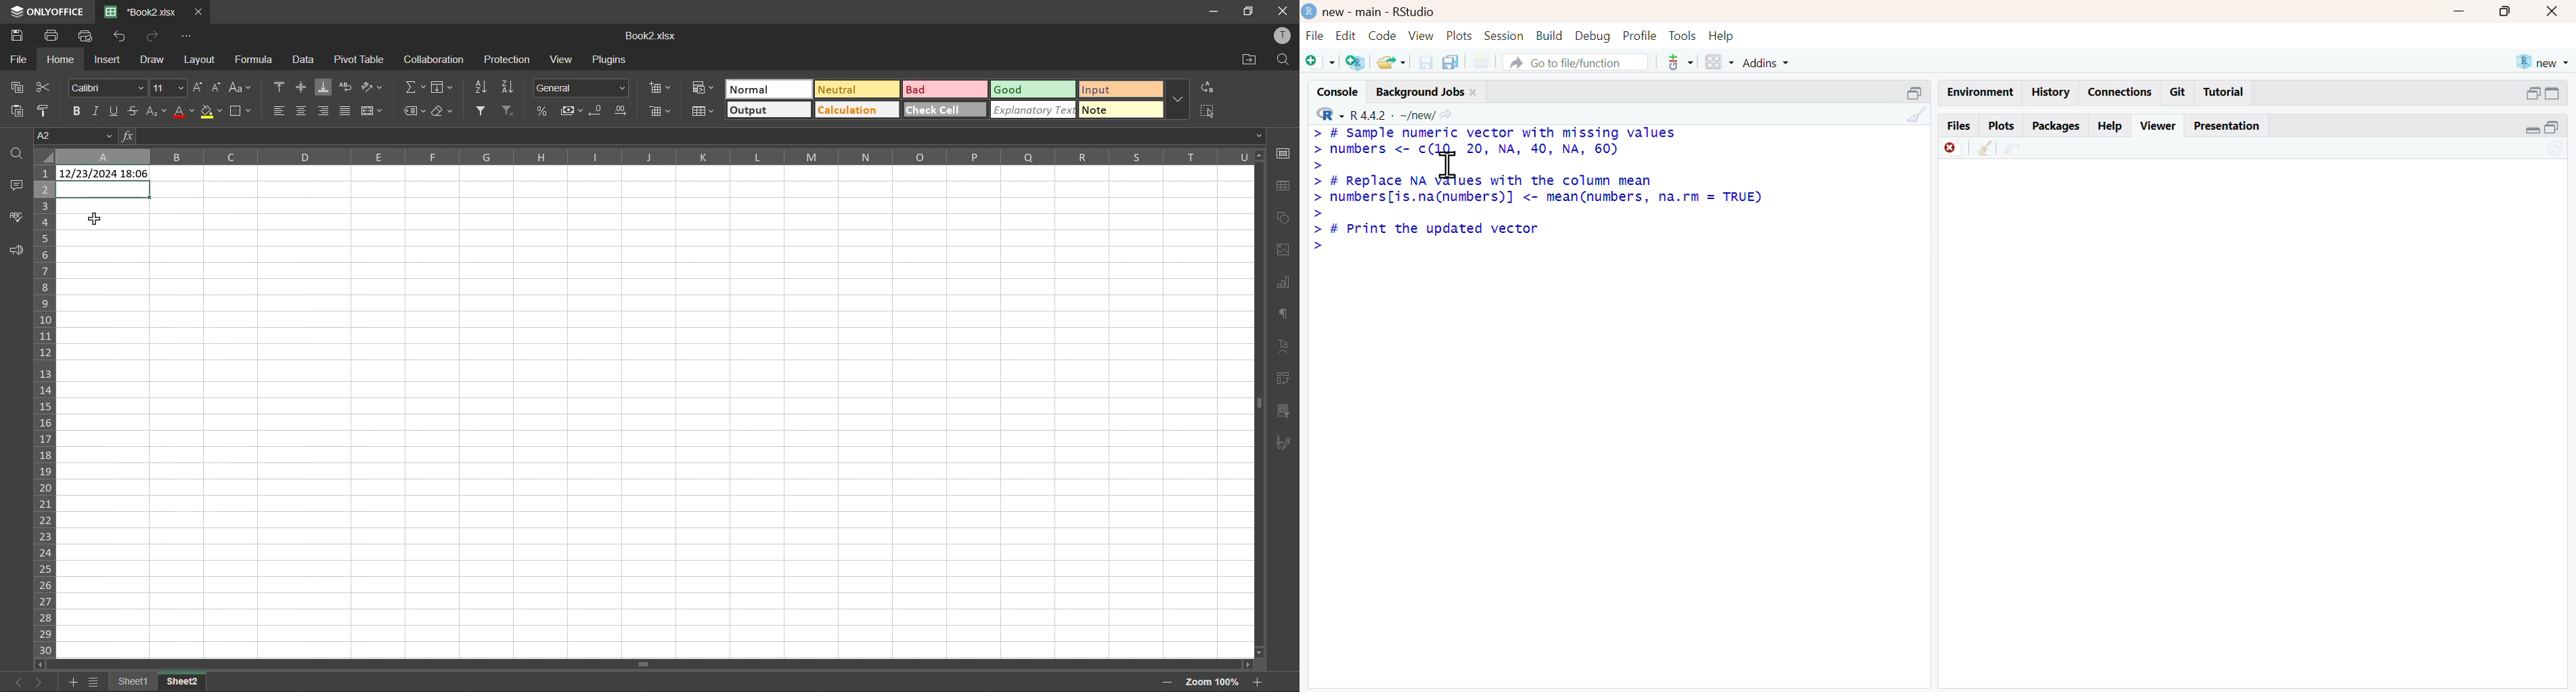 The height and width of the screenshot is (700, 2576). Describe the element at coordinates (767, 110) in the screenshot. I see `output` at that location.